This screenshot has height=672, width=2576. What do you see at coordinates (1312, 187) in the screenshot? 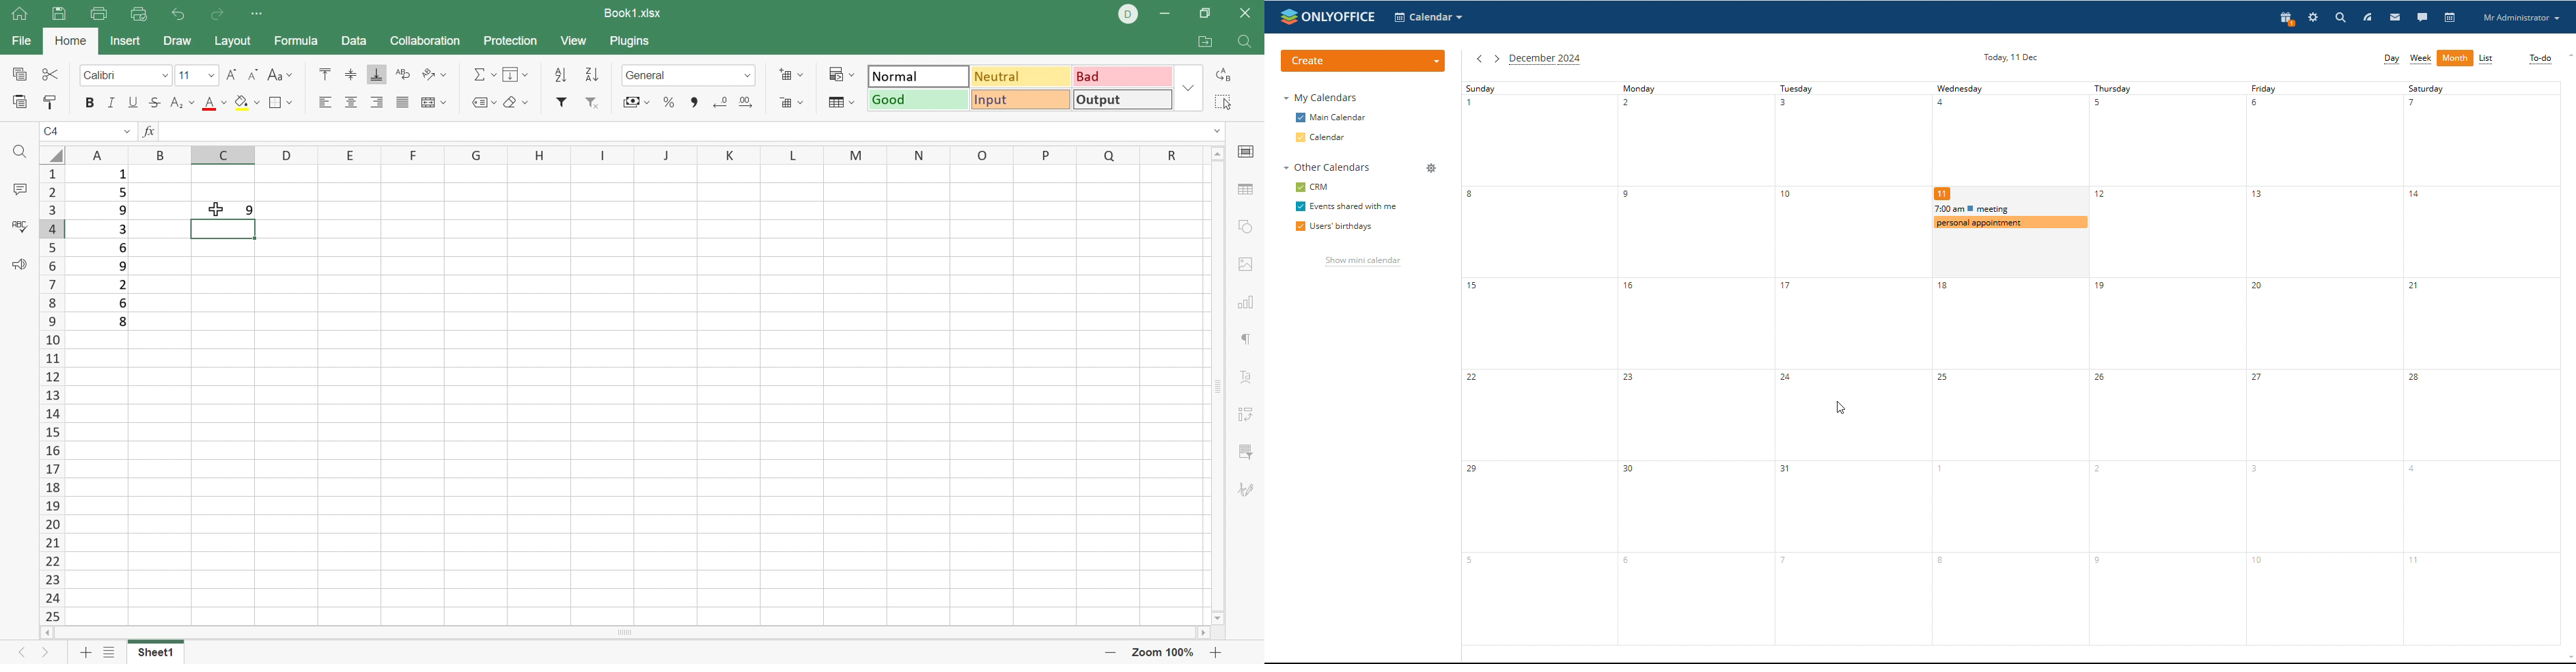
I see `crm` at bounding box center [1312, 187].